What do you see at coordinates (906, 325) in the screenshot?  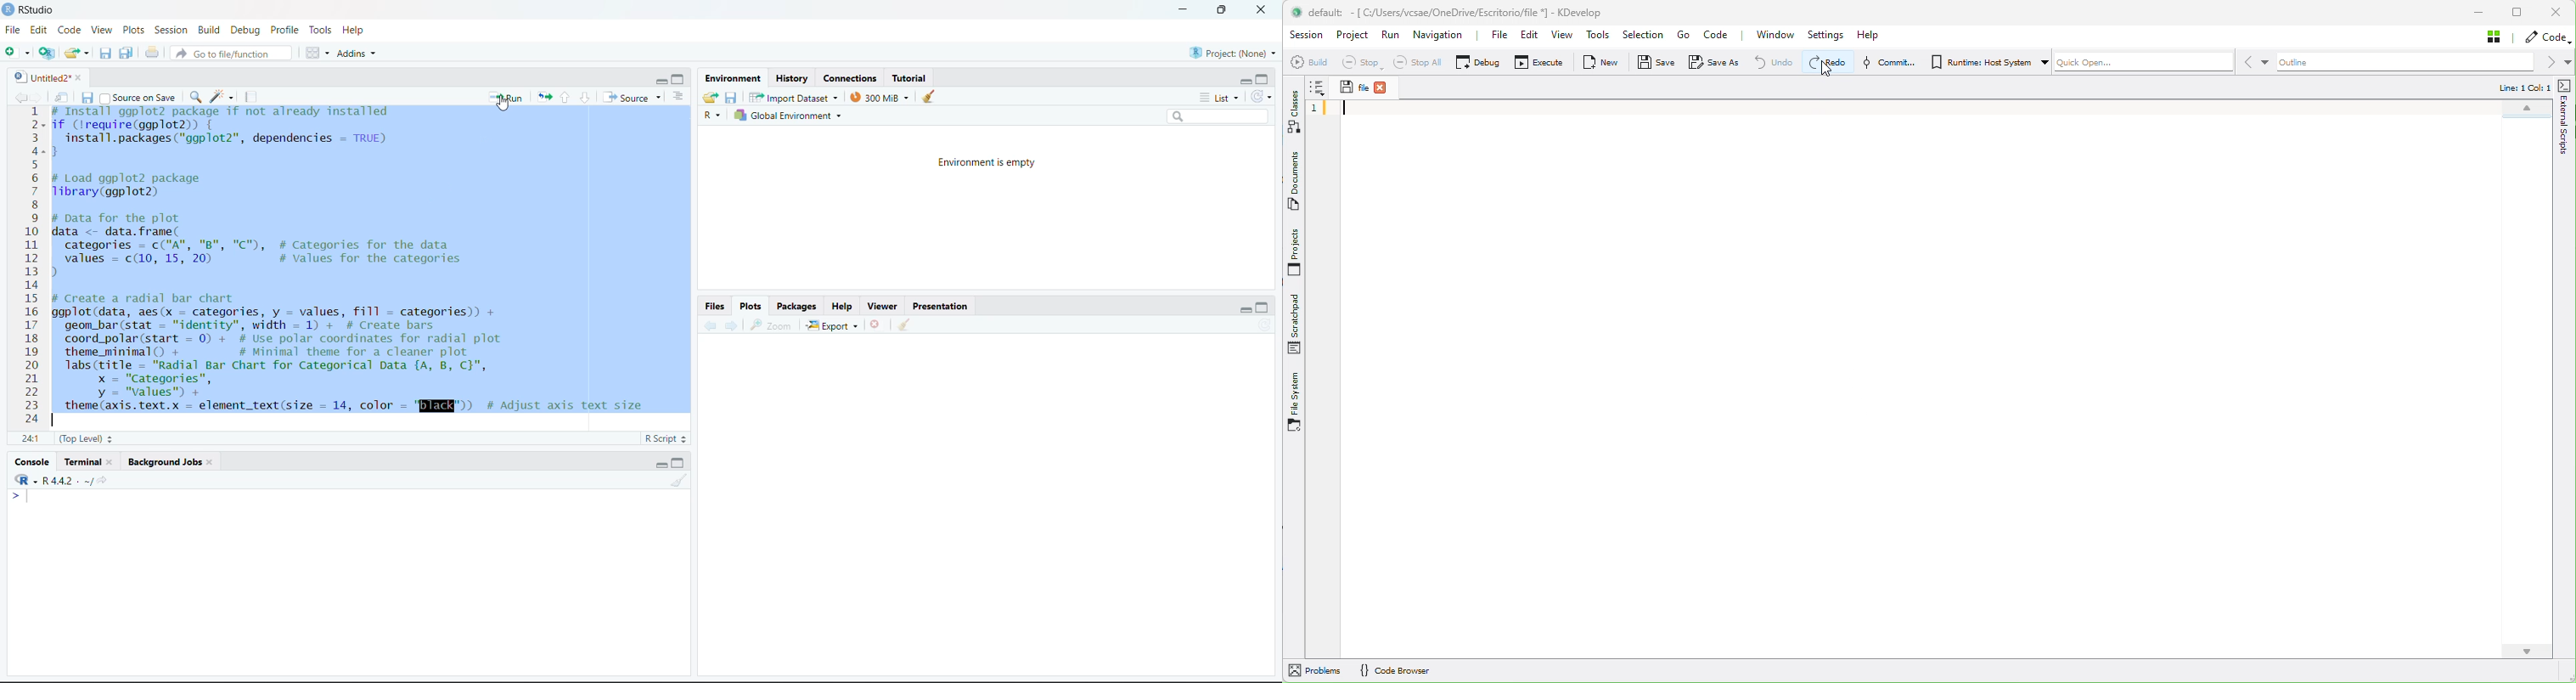 I see `clear all plots` at bounding box center [906, 325].